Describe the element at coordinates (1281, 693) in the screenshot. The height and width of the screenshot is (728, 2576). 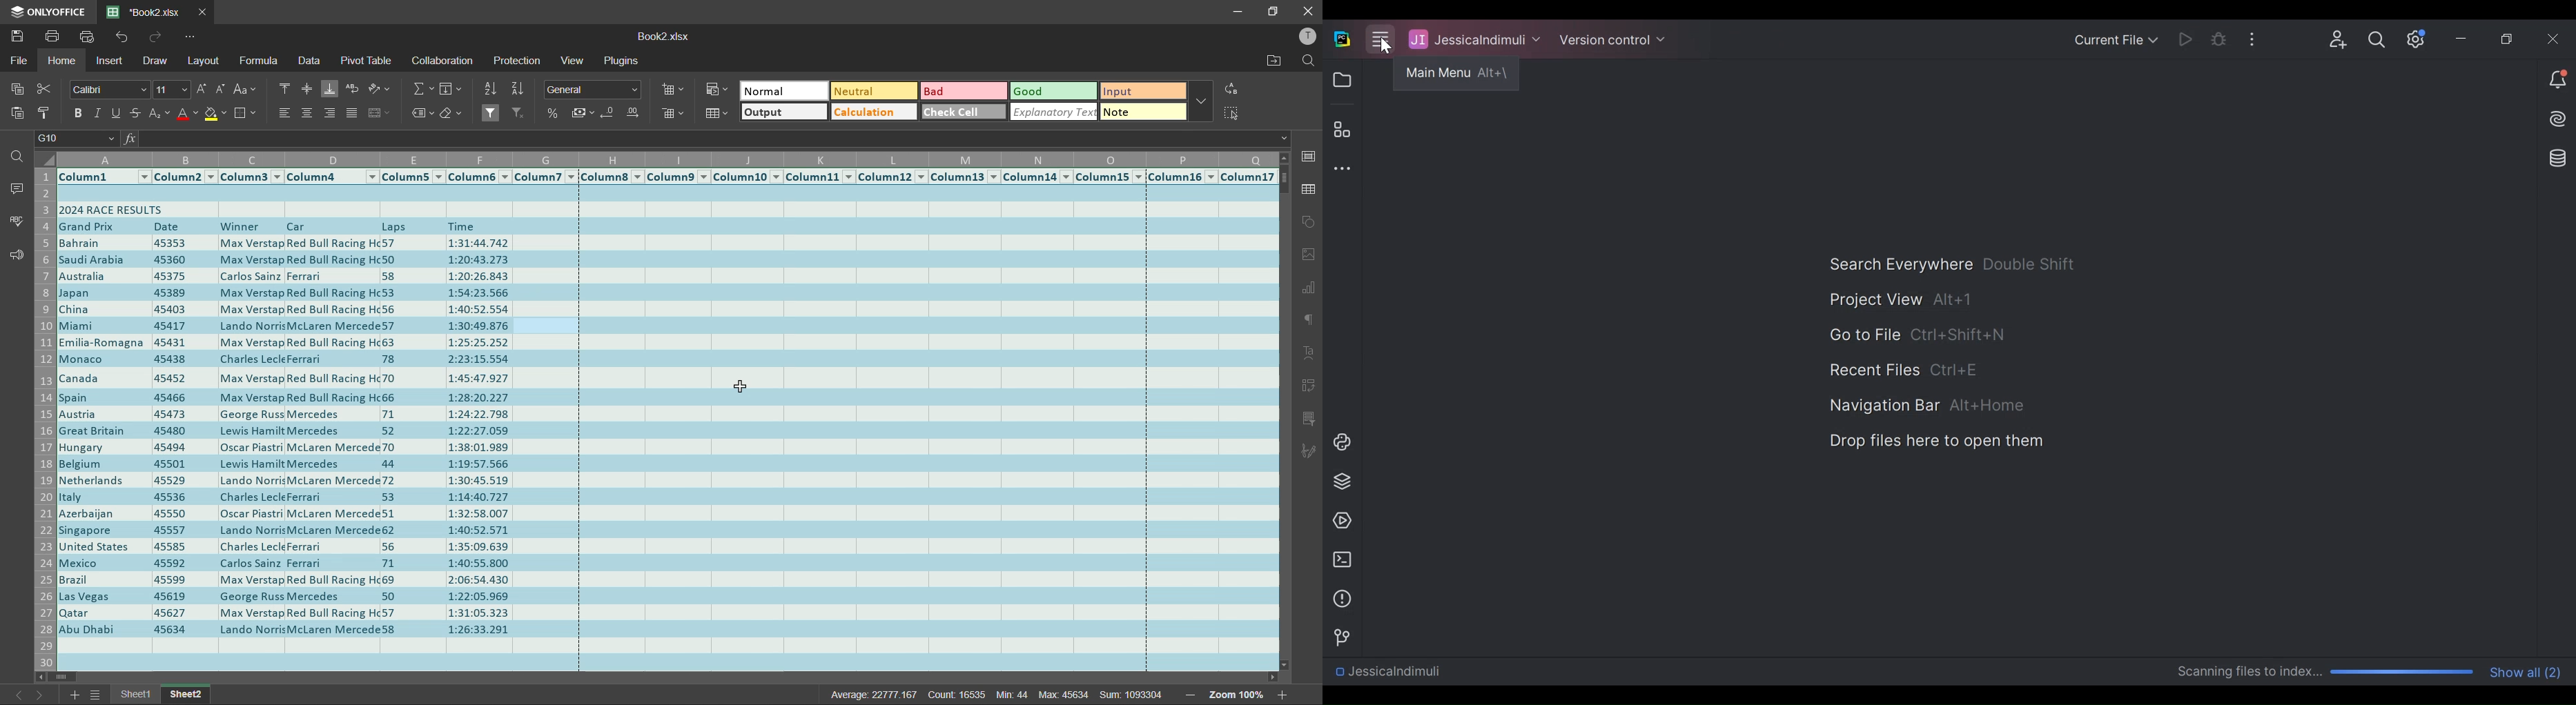
I see `zoom in` at that location.